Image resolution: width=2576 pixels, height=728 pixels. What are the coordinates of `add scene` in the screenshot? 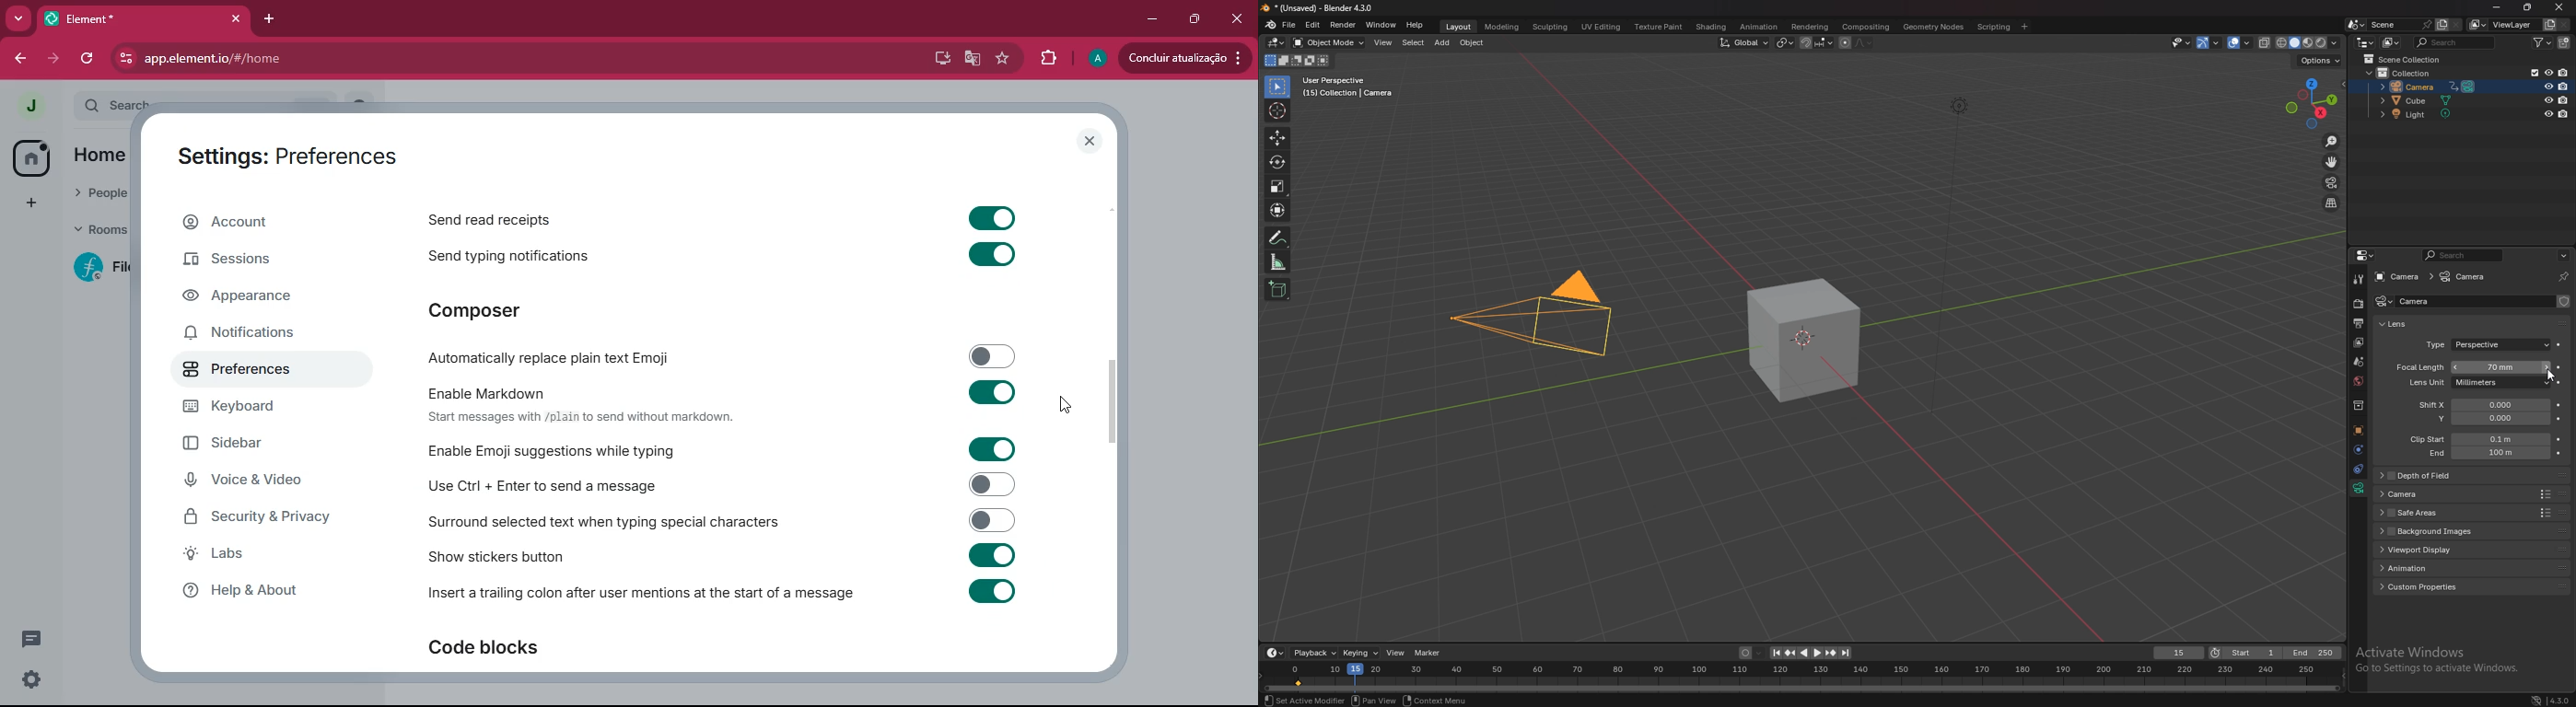 It's located at (2441, 25).